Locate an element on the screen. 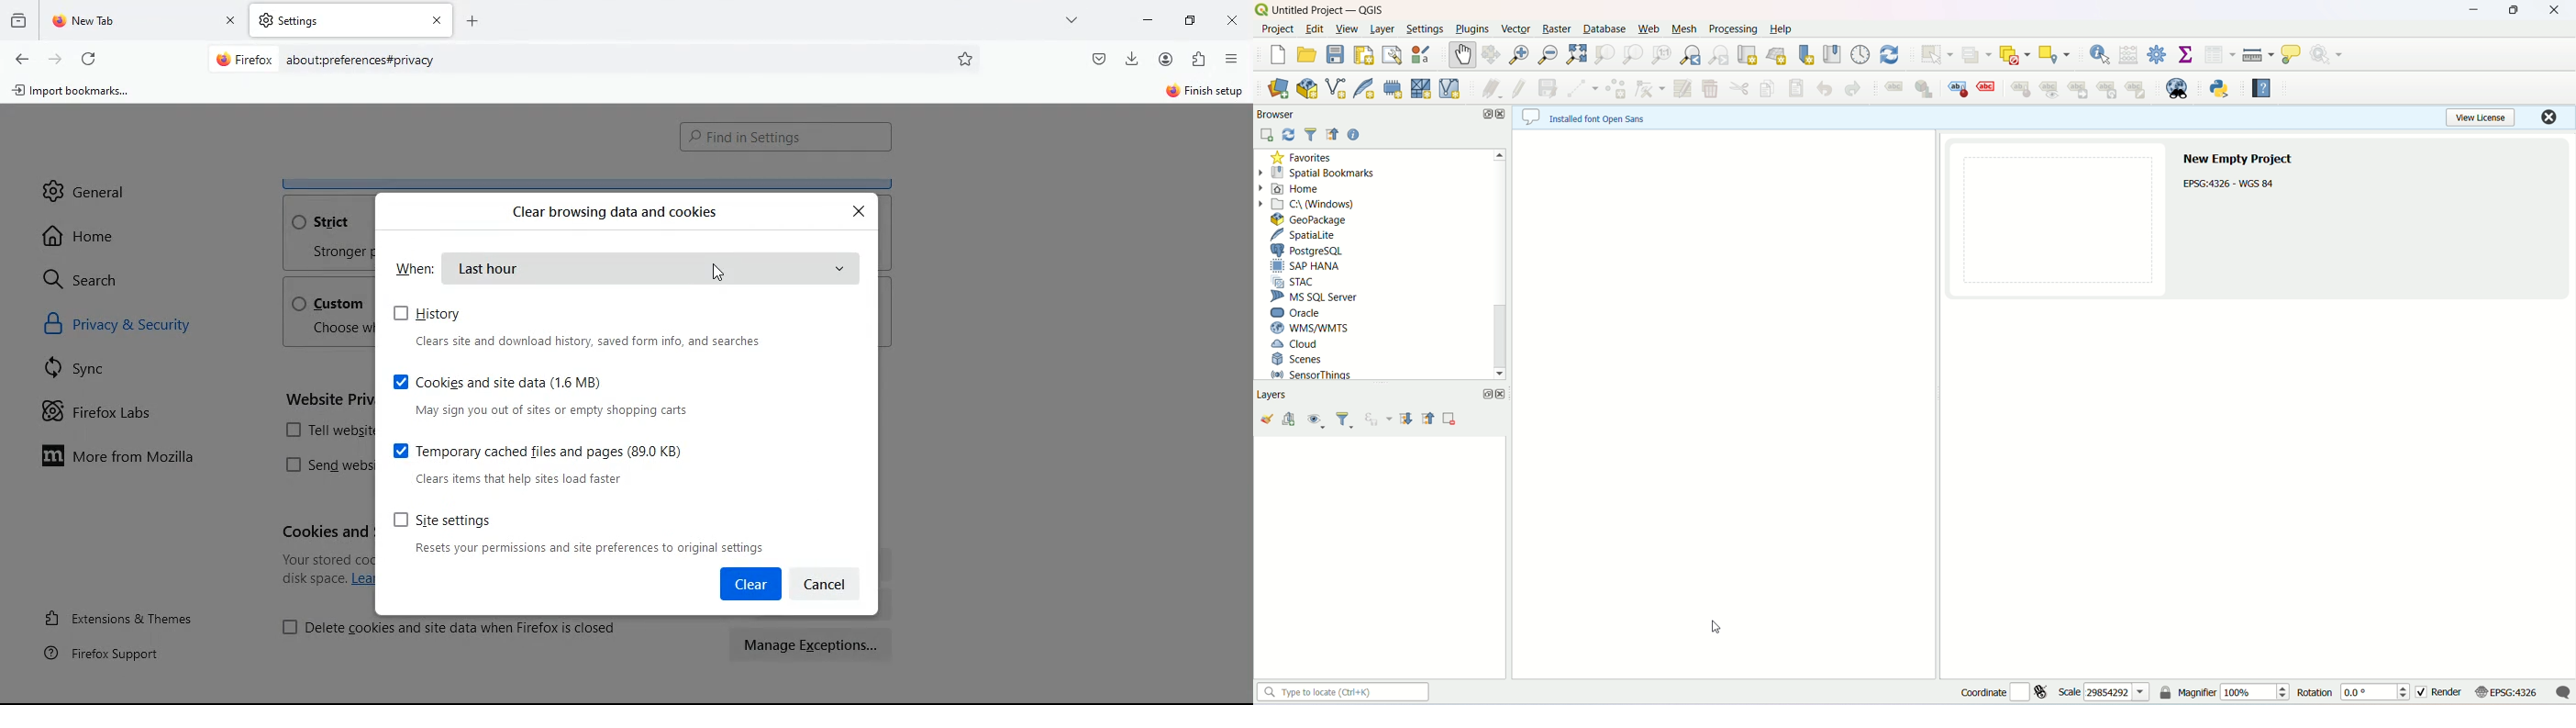  back is located at coordinates (20, 60).